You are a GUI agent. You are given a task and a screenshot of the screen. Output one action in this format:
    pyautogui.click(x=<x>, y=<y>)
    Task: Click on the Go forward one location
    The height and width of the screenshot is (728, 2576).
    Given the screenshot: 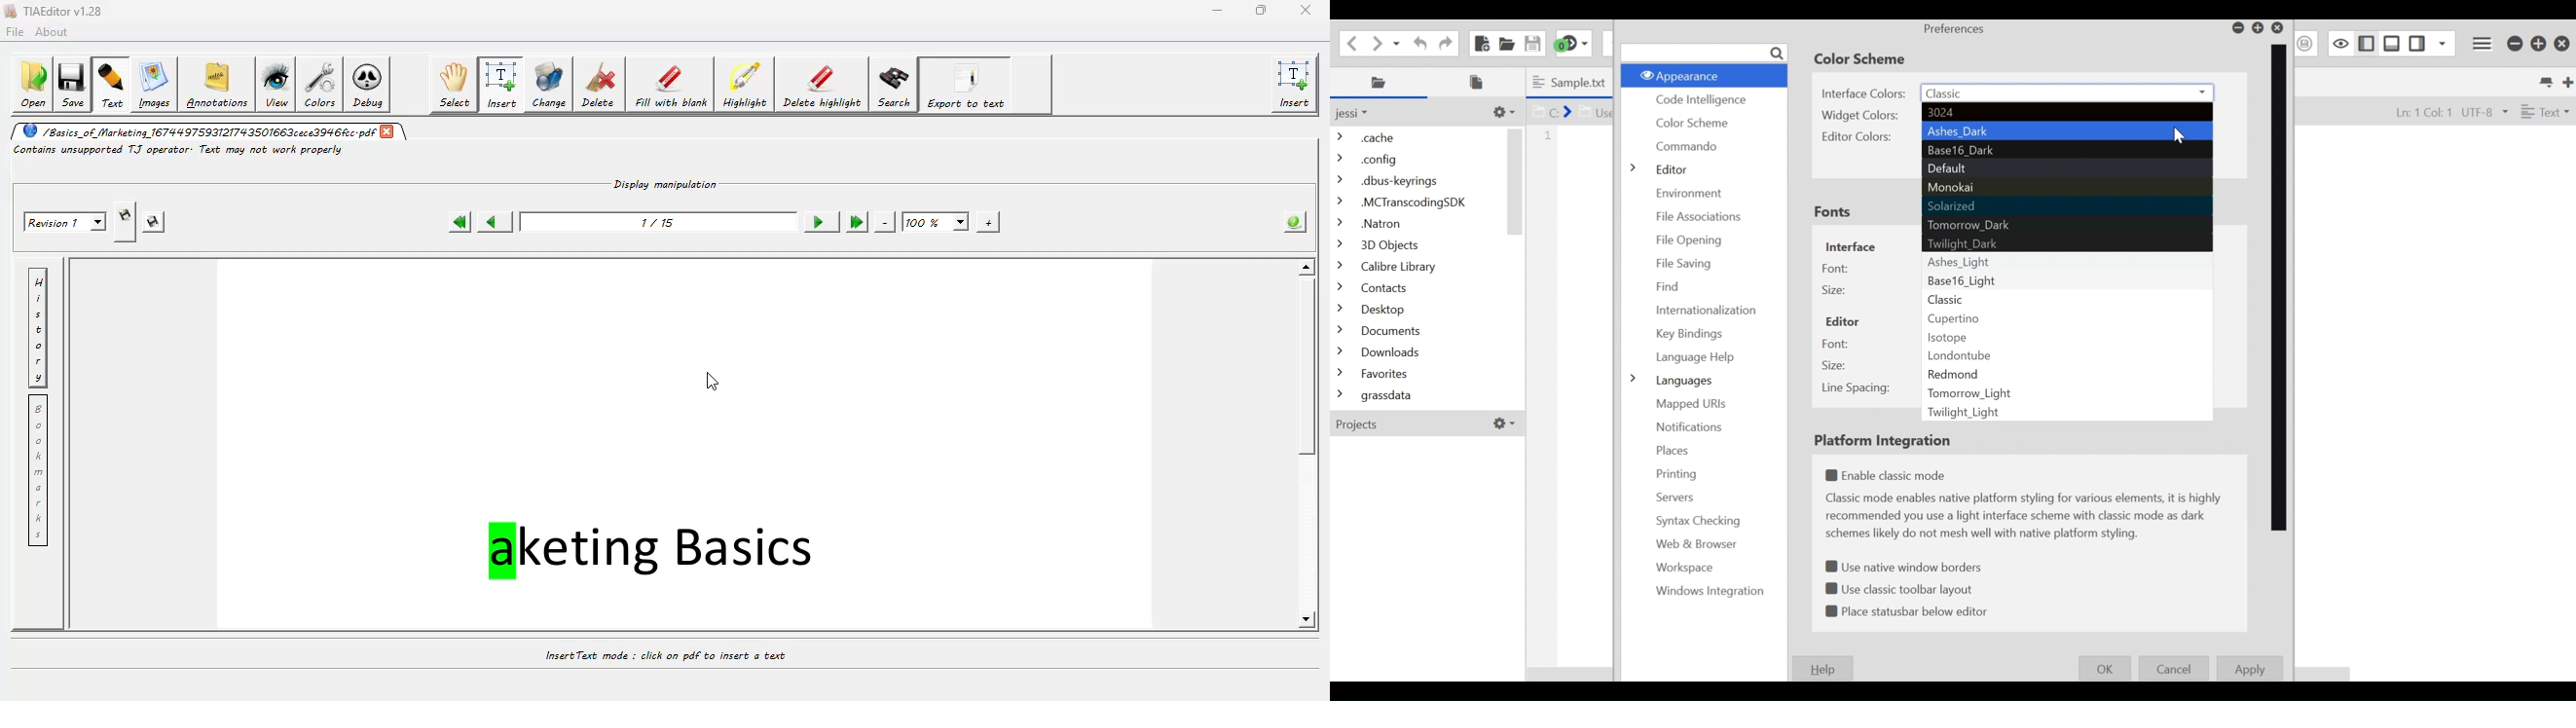 What is the action you would take?
    pyautogui.click(x=1378, y=42)
    